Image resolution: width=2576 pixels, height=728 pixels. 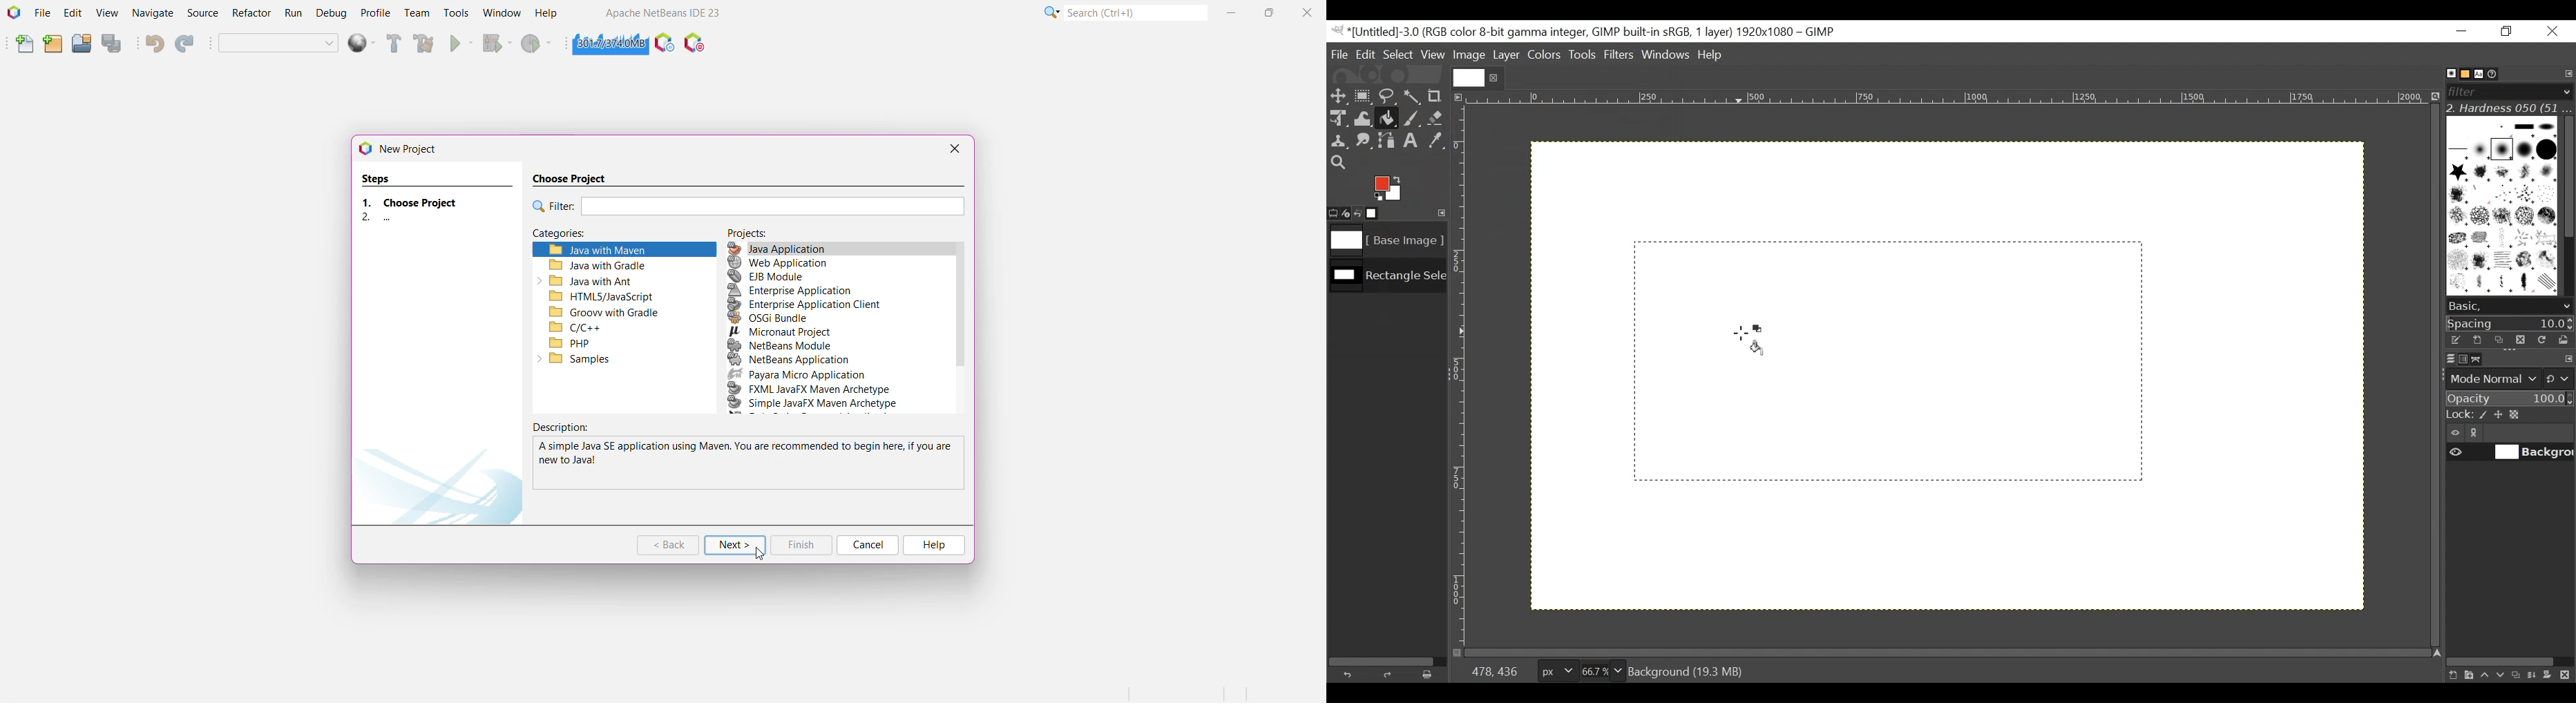 I want to click on Fonts, so click(x=2481, y=73).